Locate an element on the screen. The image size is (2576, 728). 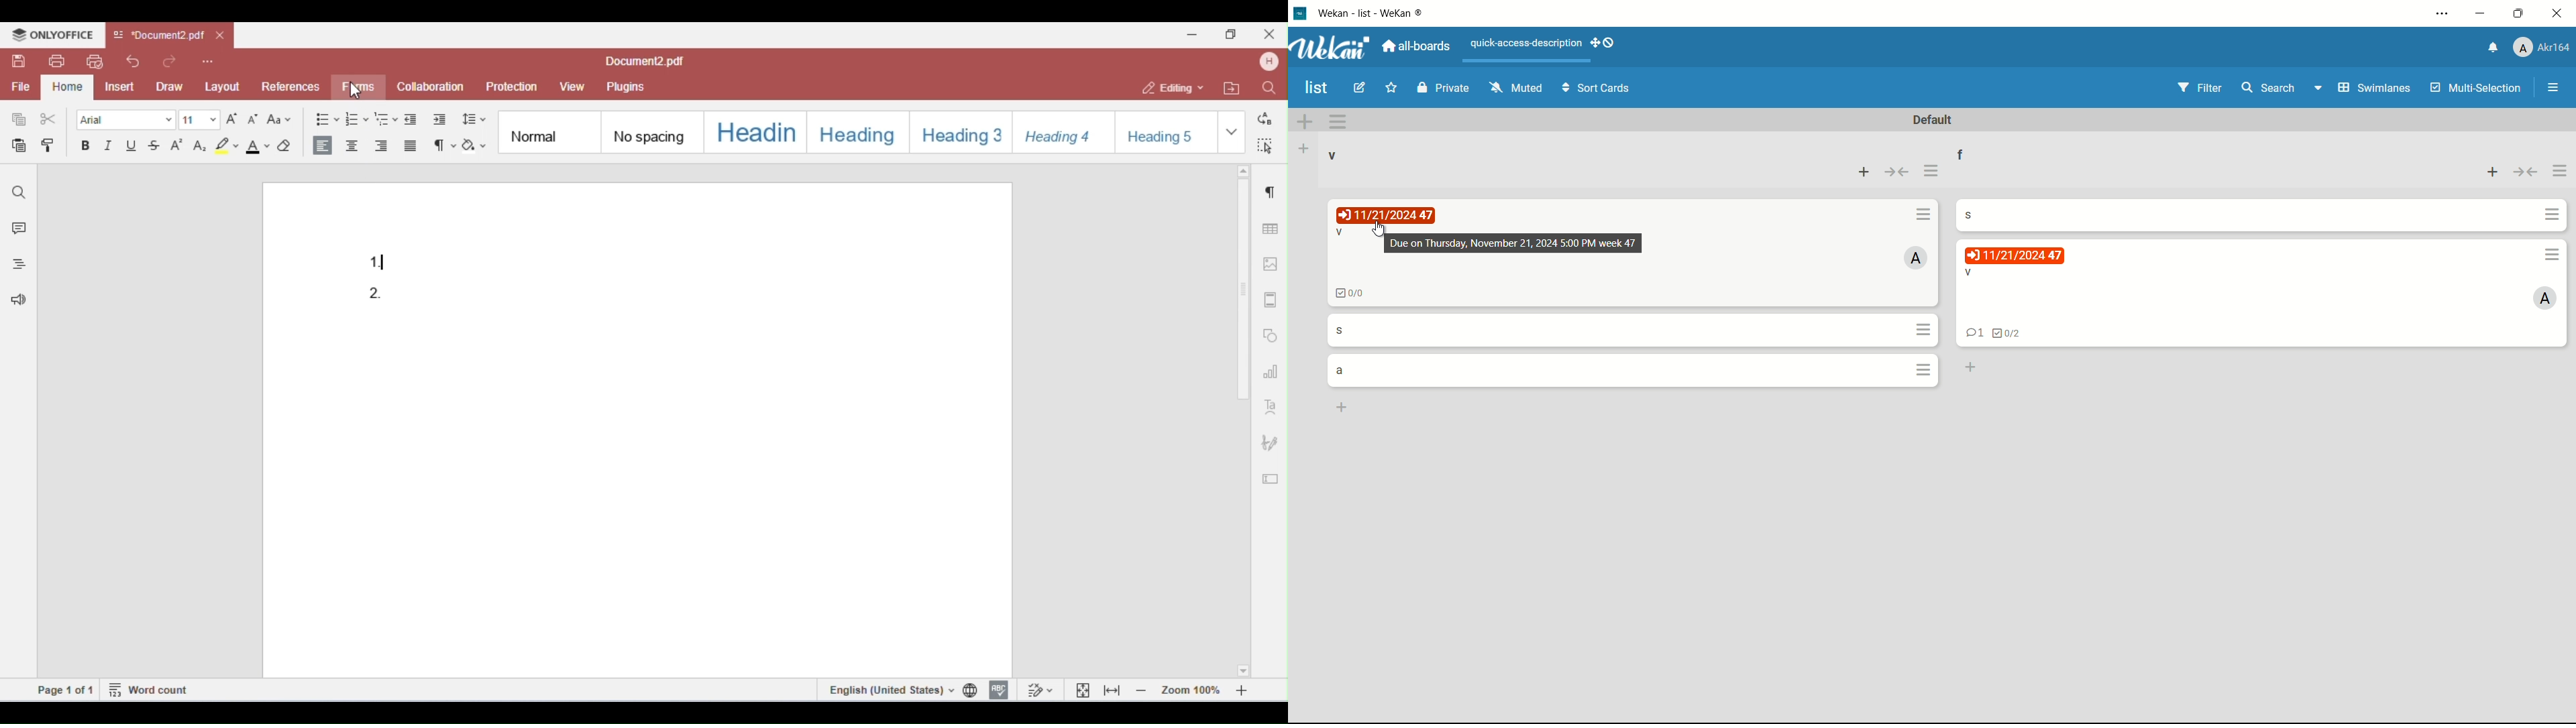
card name is located at coordinates (1340, 328).